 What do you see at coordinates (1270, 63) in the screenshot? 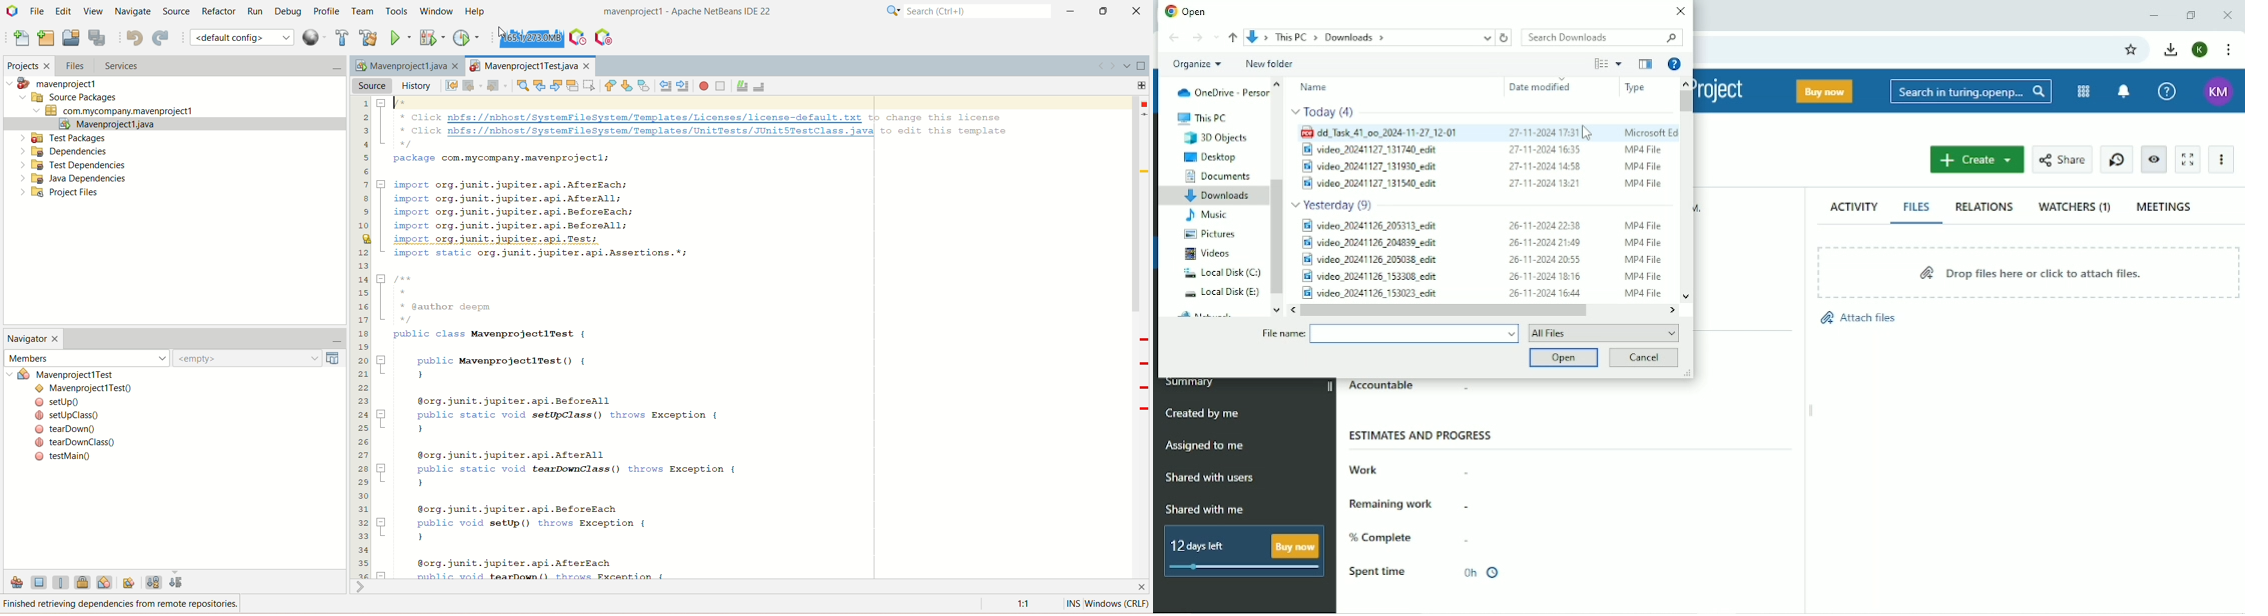
I see `New folder` at bounding box center [1270, 63].